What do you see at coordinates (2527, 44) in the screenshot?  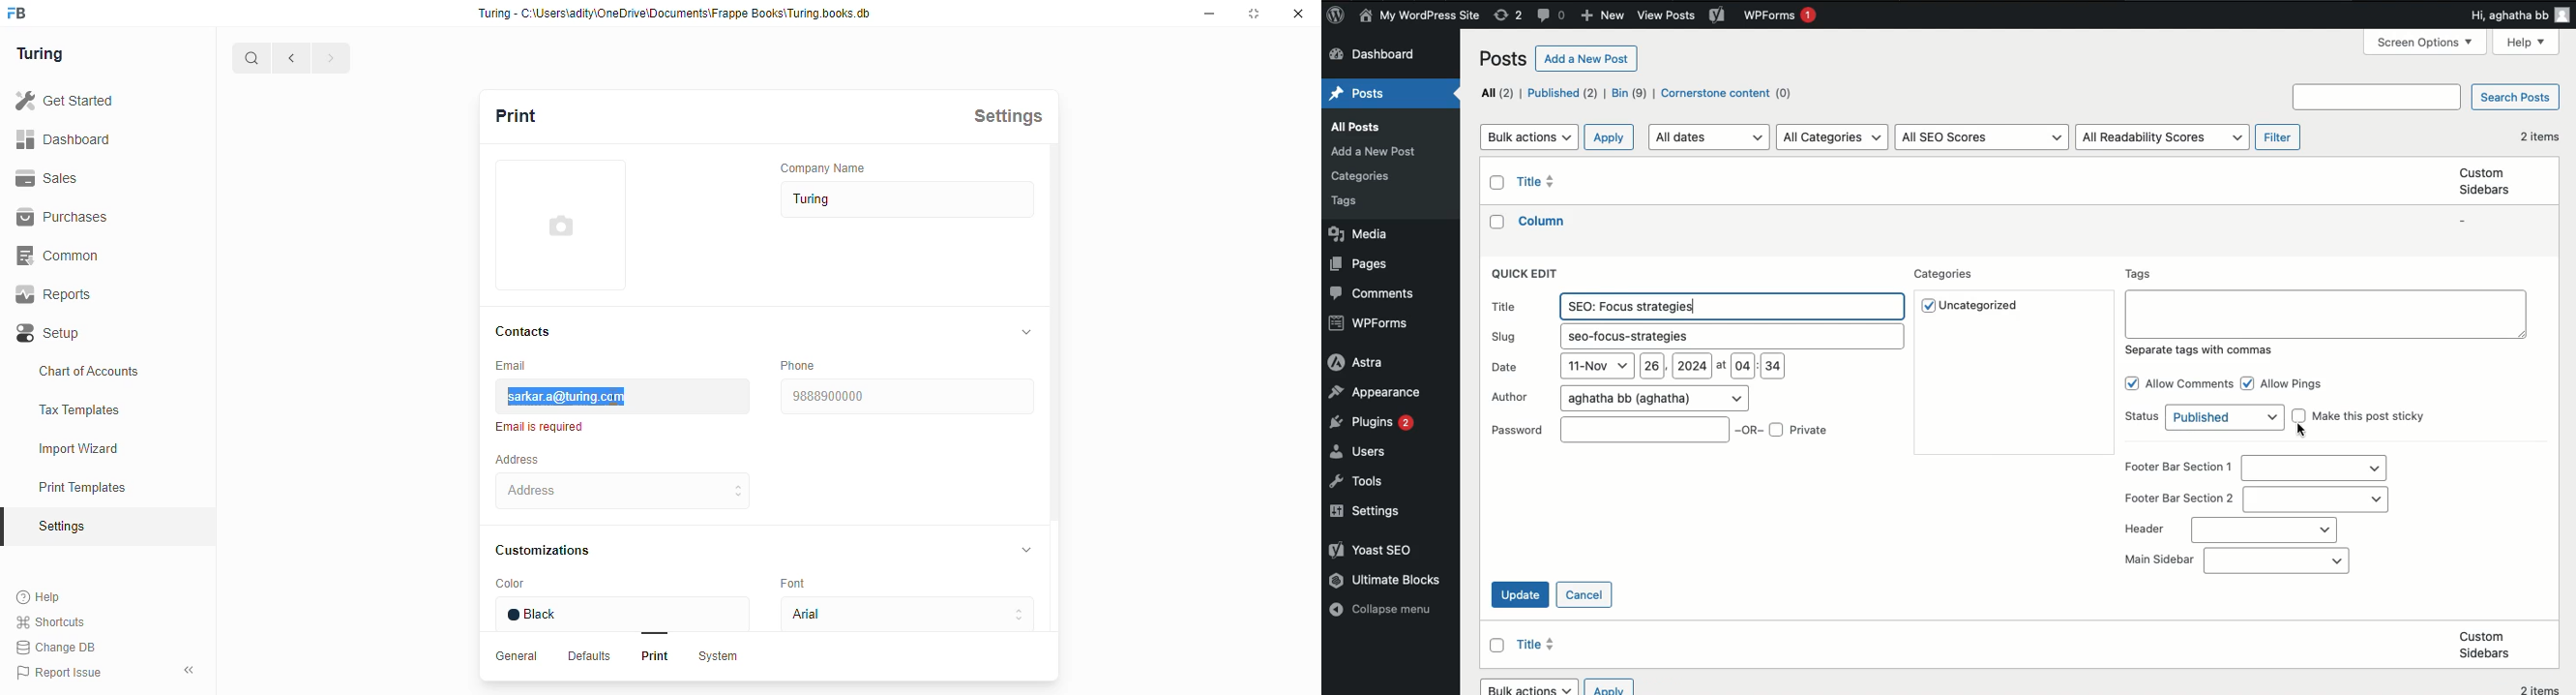 I see `Help` at bounding box center [2527, 44].